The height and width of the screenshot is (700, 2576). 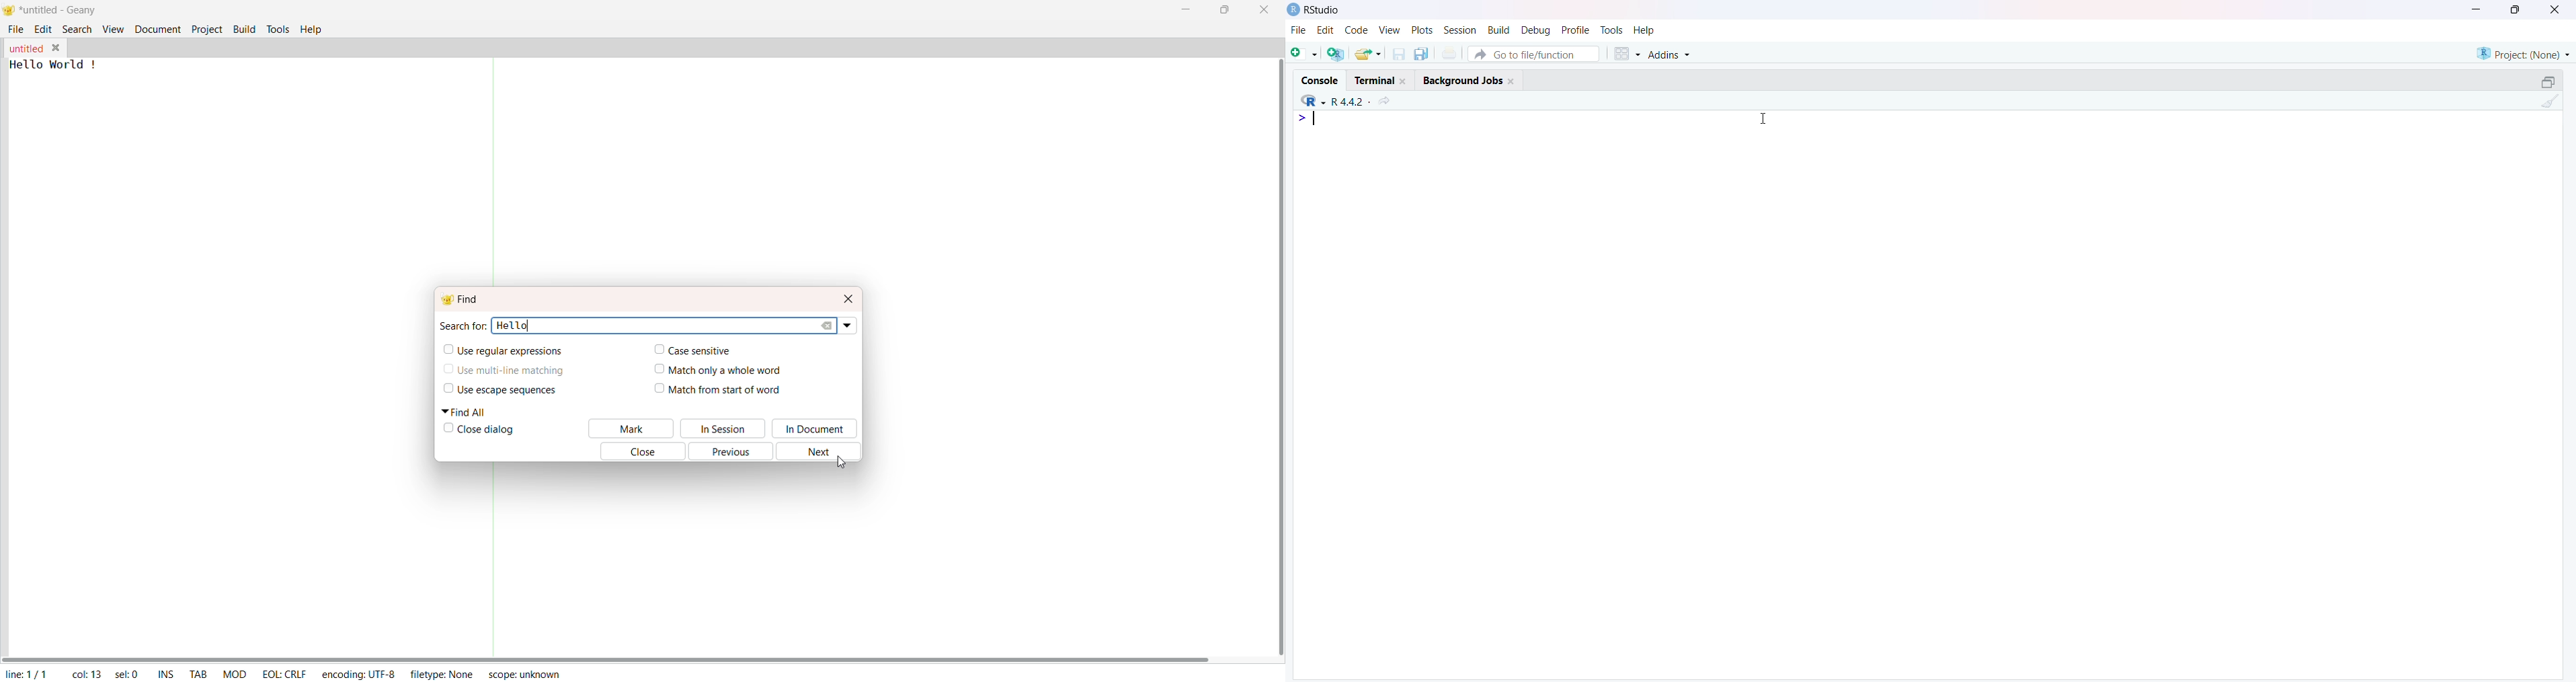 What do you see at coordinates (1537, 52) in the screenshot?
I see `Go to file/function` at bounding box center [1537, 52].